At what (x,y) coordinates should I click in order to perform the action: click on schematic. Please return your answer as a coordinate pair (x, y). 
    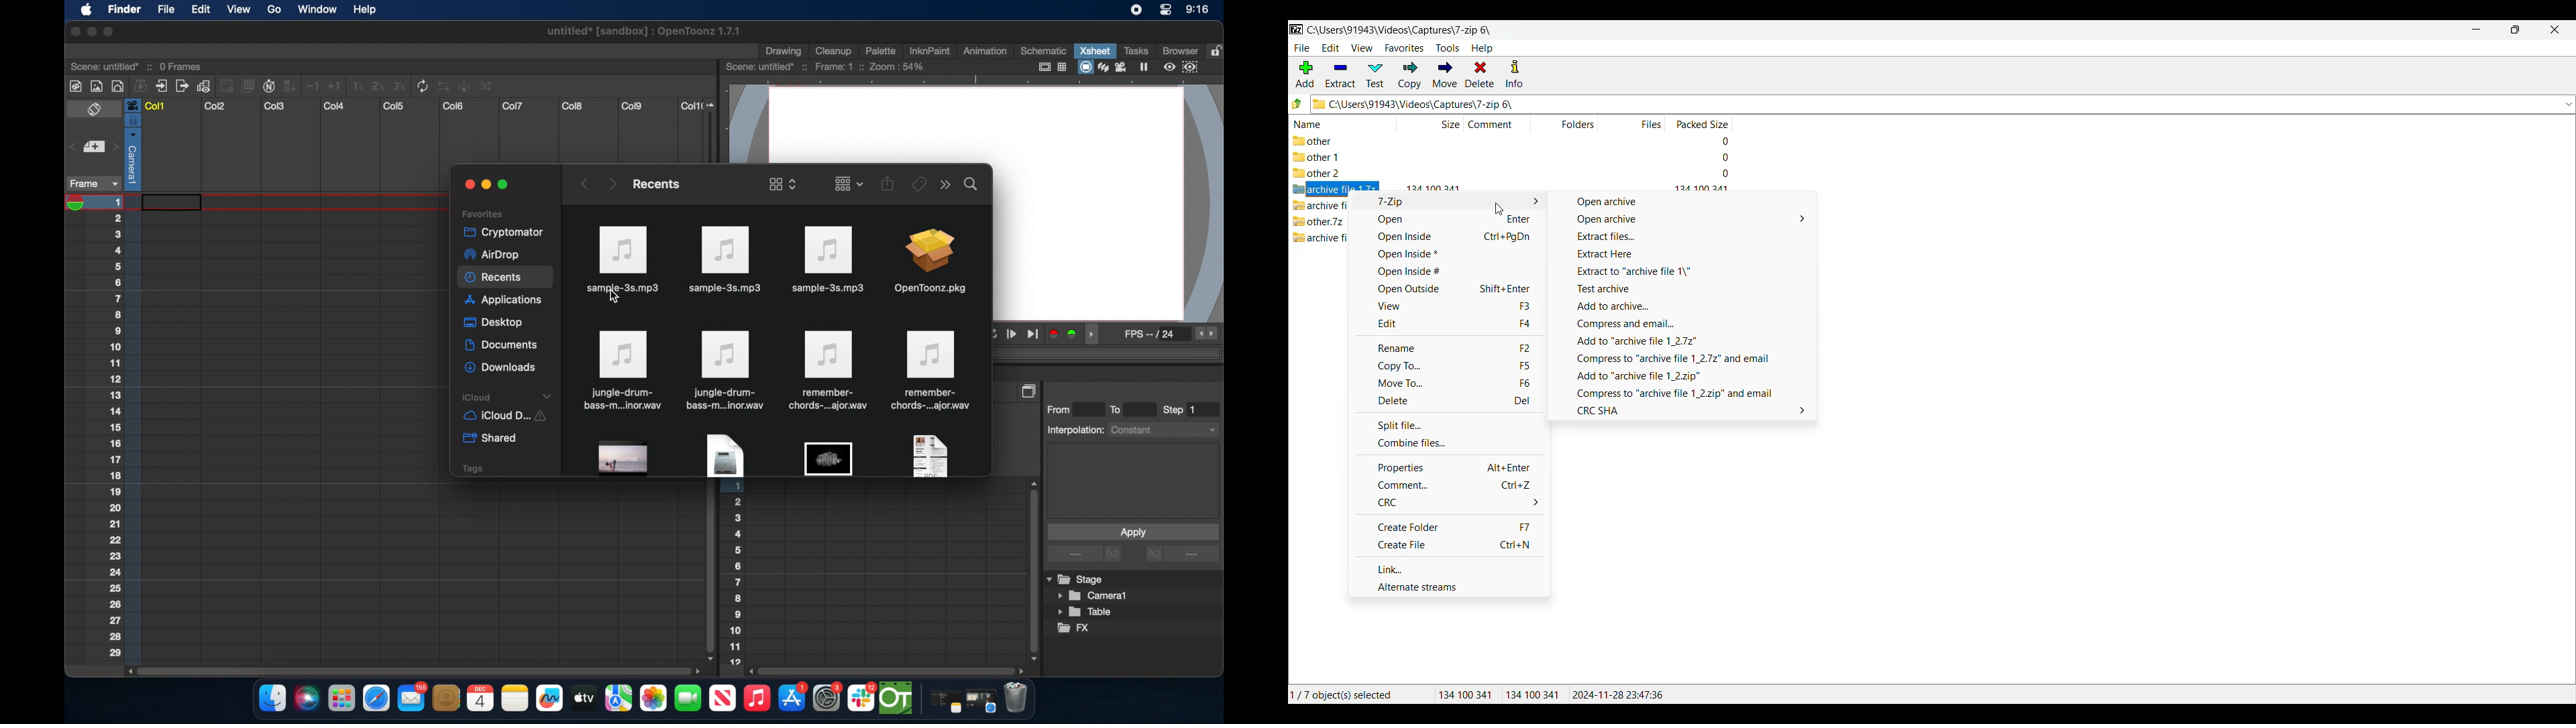
    Looking at the image, I should click on (1044, 50).